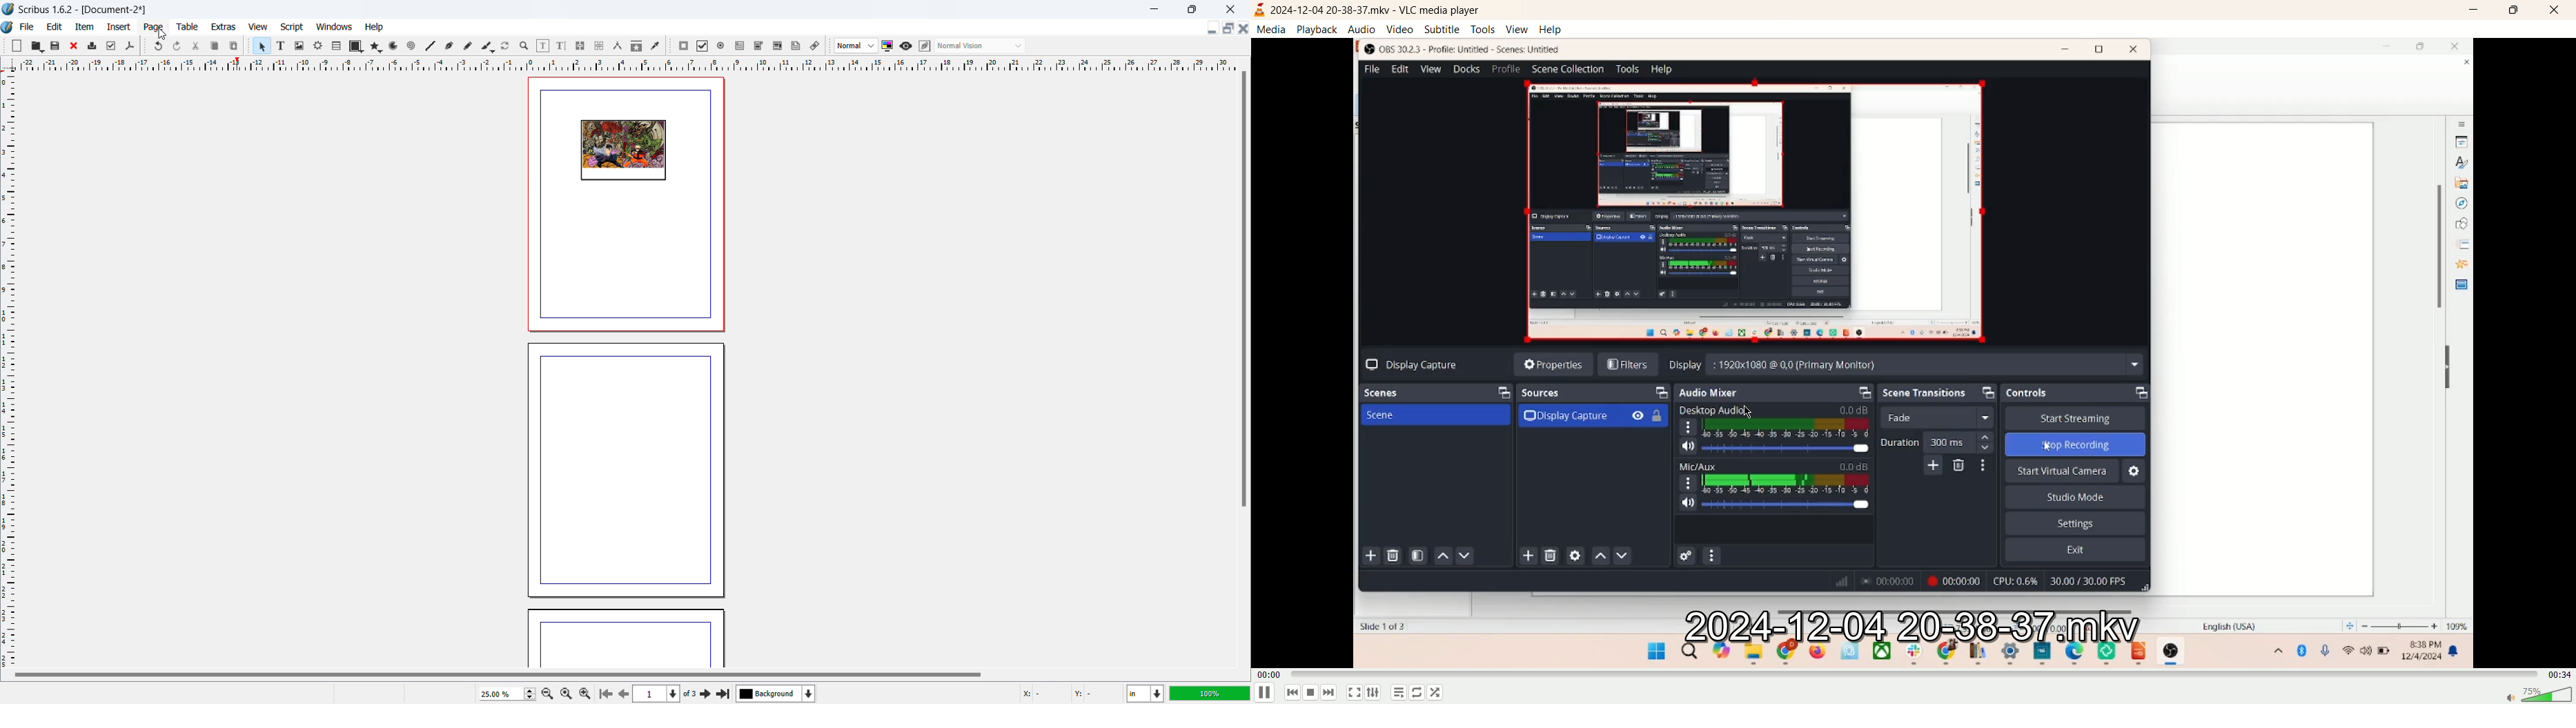 This screenshot has height=728, width=2576. What do you see at coordinates (626, 640) in the screenshot?
I see `page` at bounding box center [626, 640].